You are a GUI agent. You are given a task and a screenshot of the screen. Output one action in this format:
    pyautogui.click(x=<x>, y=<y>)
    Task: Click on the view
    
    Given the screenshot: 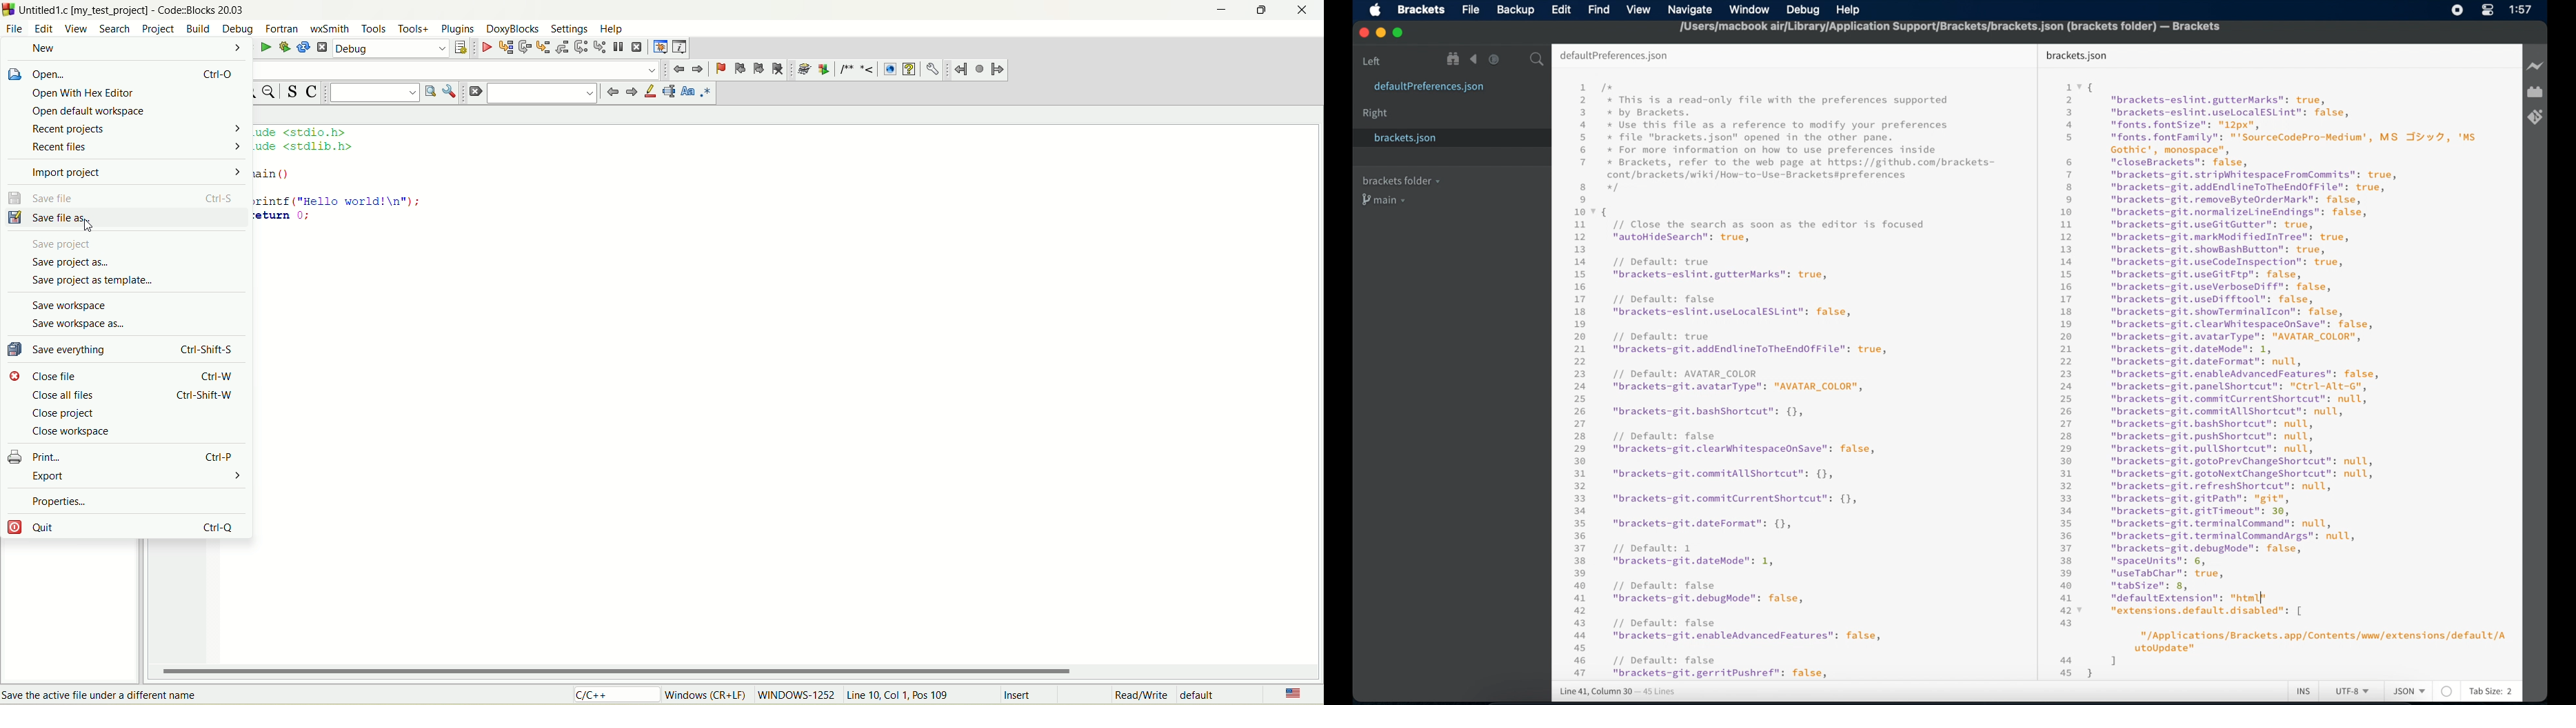 What is the action you would take?
    pyautogui.click(x=1638, y=10)
    